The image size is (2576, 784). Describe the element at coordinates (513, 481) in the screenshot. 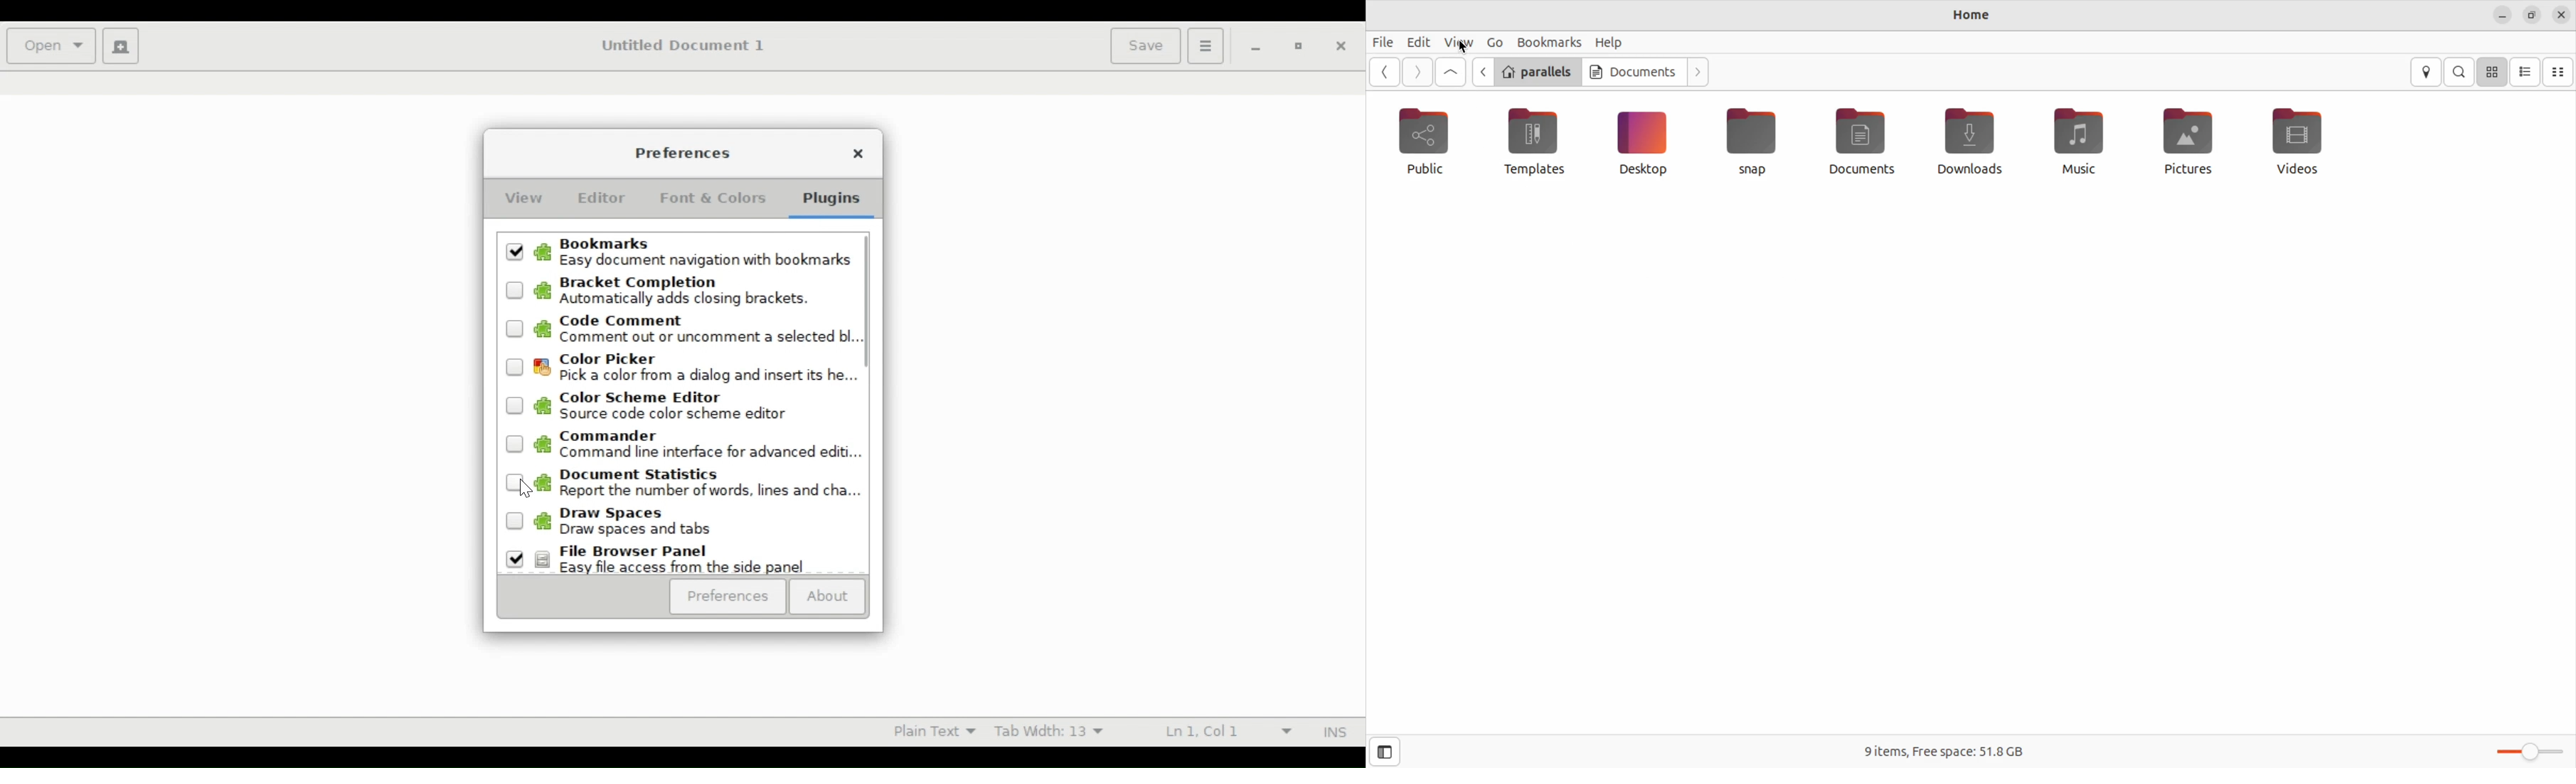

I see `Unselected` at that location.